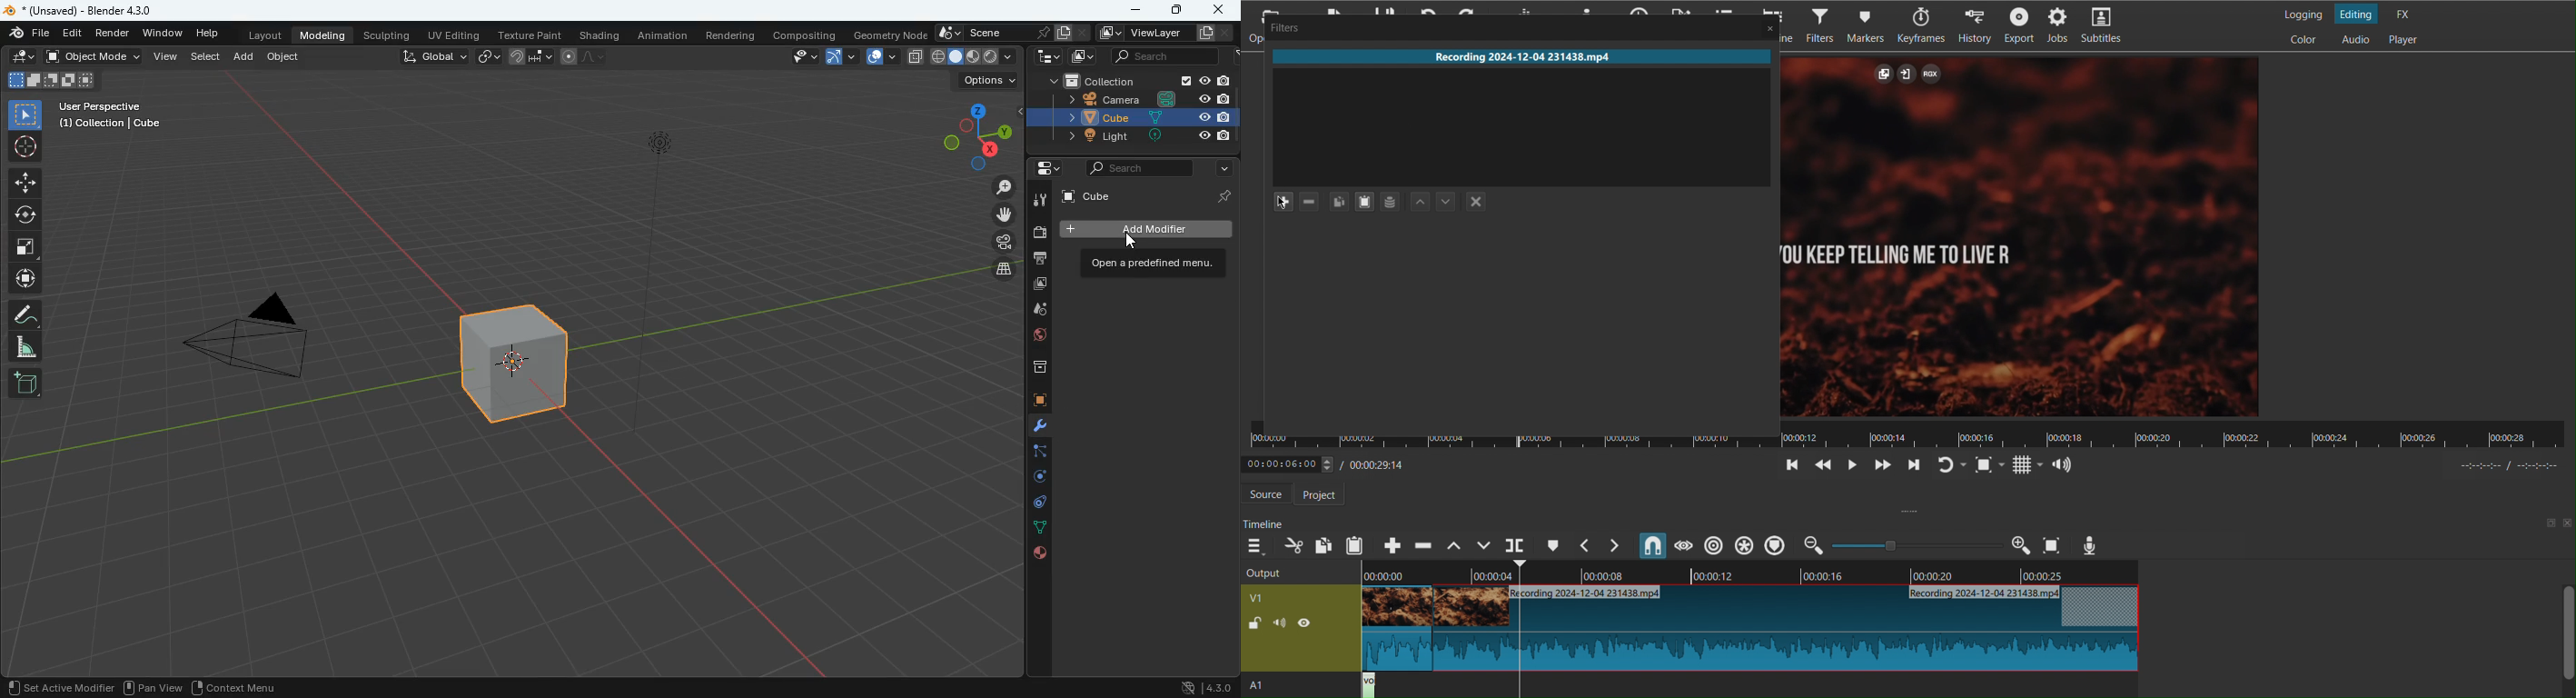 This screenshot has height=700, width=2576. I want to click on blender, so click(29, 33).